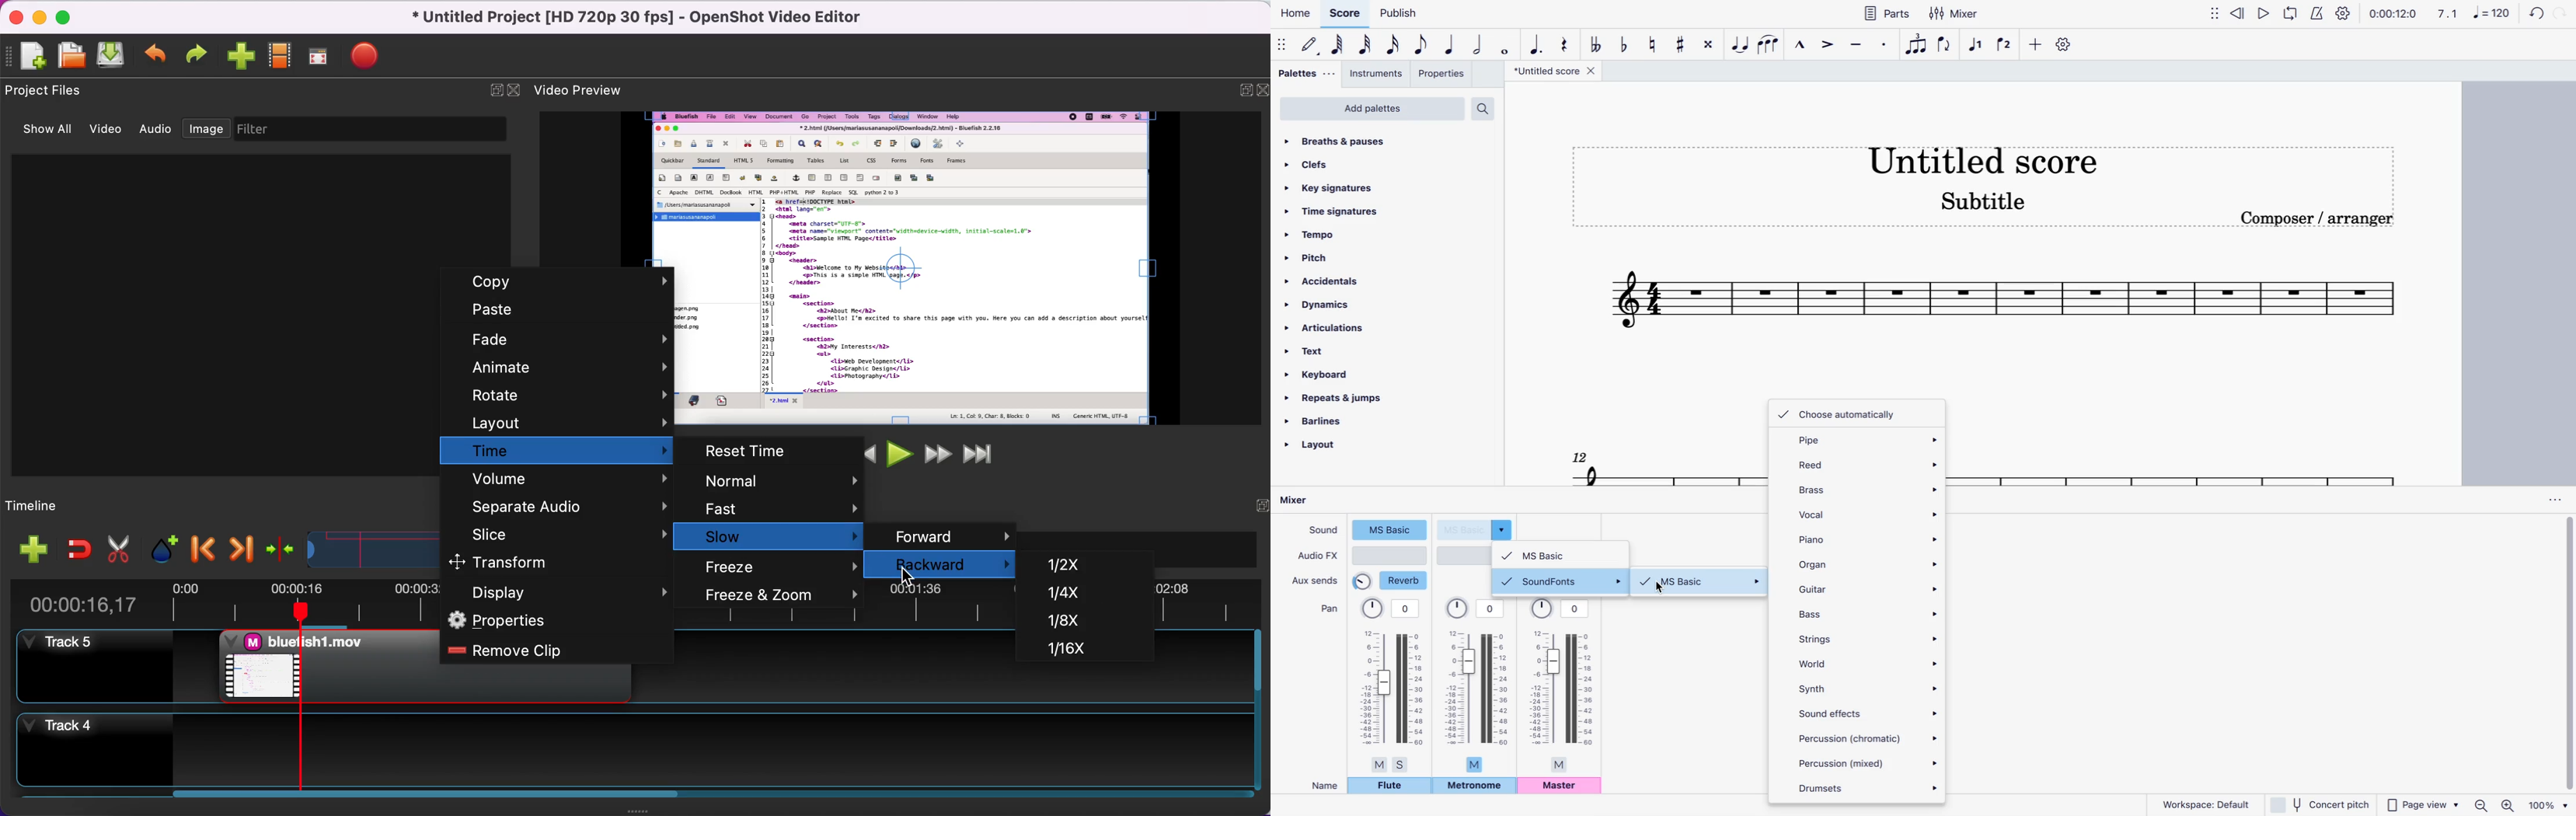 This screenshot has width=2576, height=840. Describe the element at coordinates (1378, 162) in the screenshot. I see `clefs` at that location.